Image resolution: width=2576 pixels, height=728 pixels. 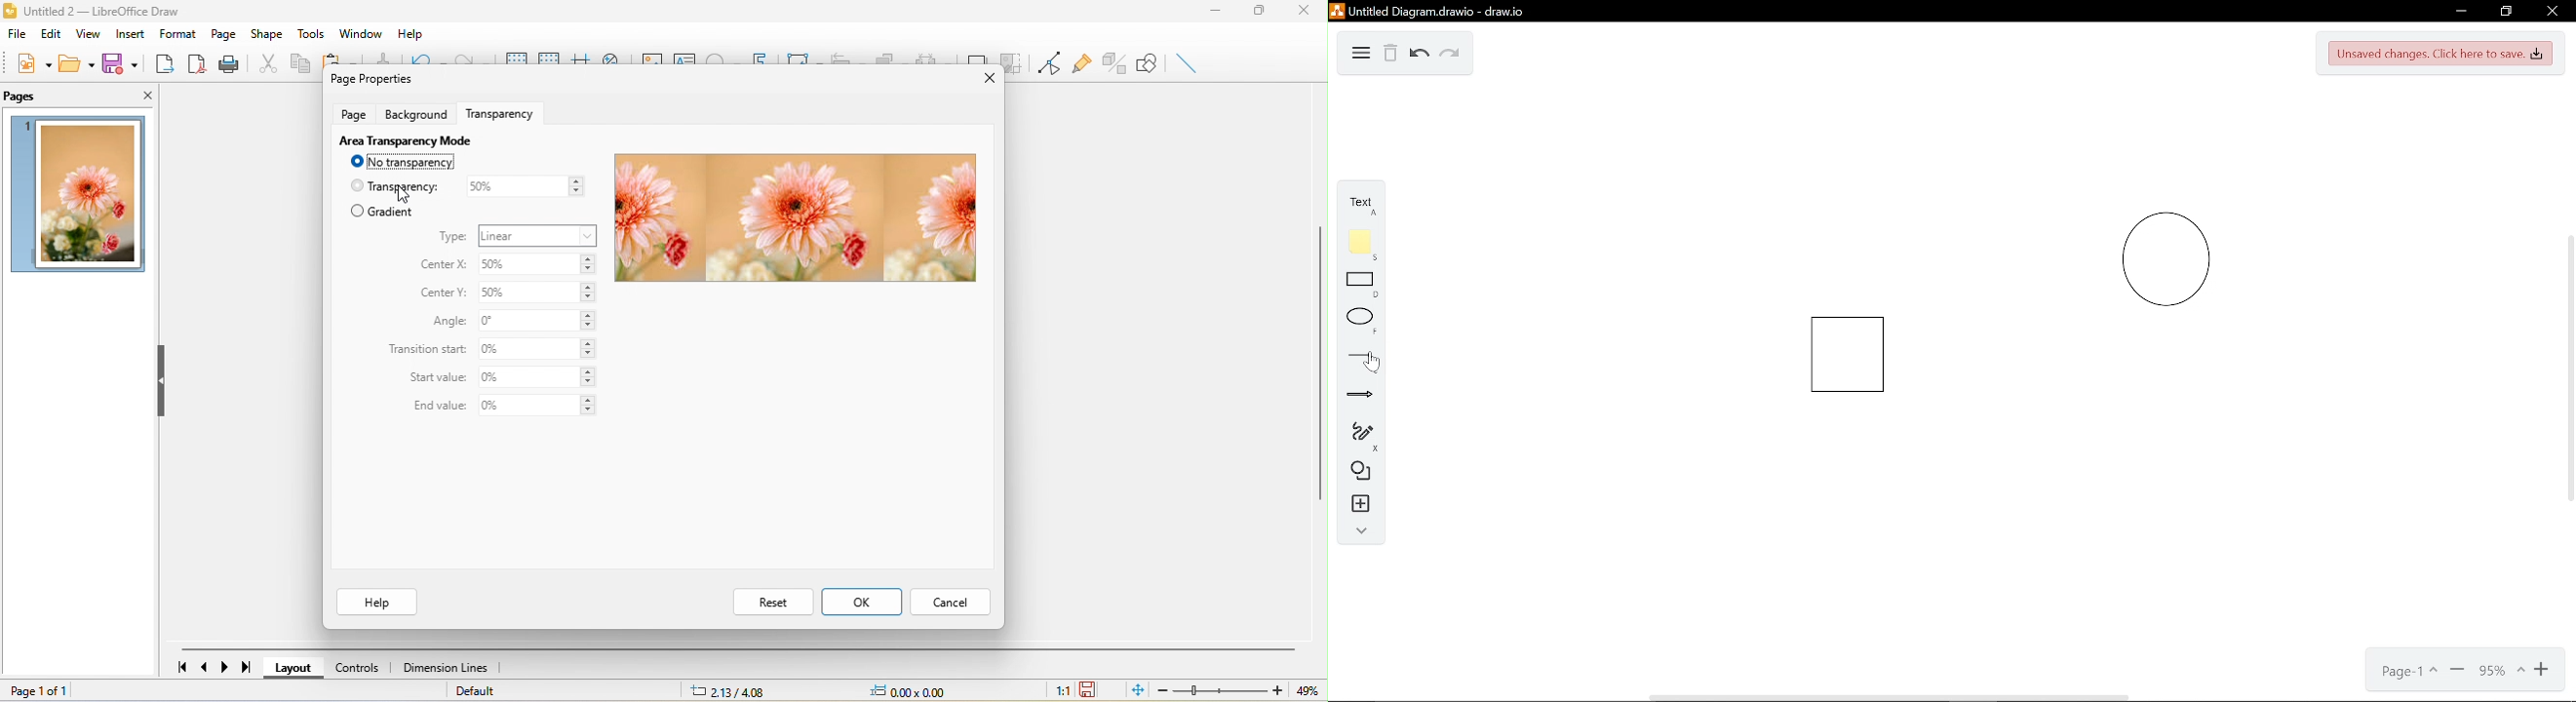 What do you see at coordinates (35, 63) in the screenshot?
I see `new` at bounding box center [35, 63].